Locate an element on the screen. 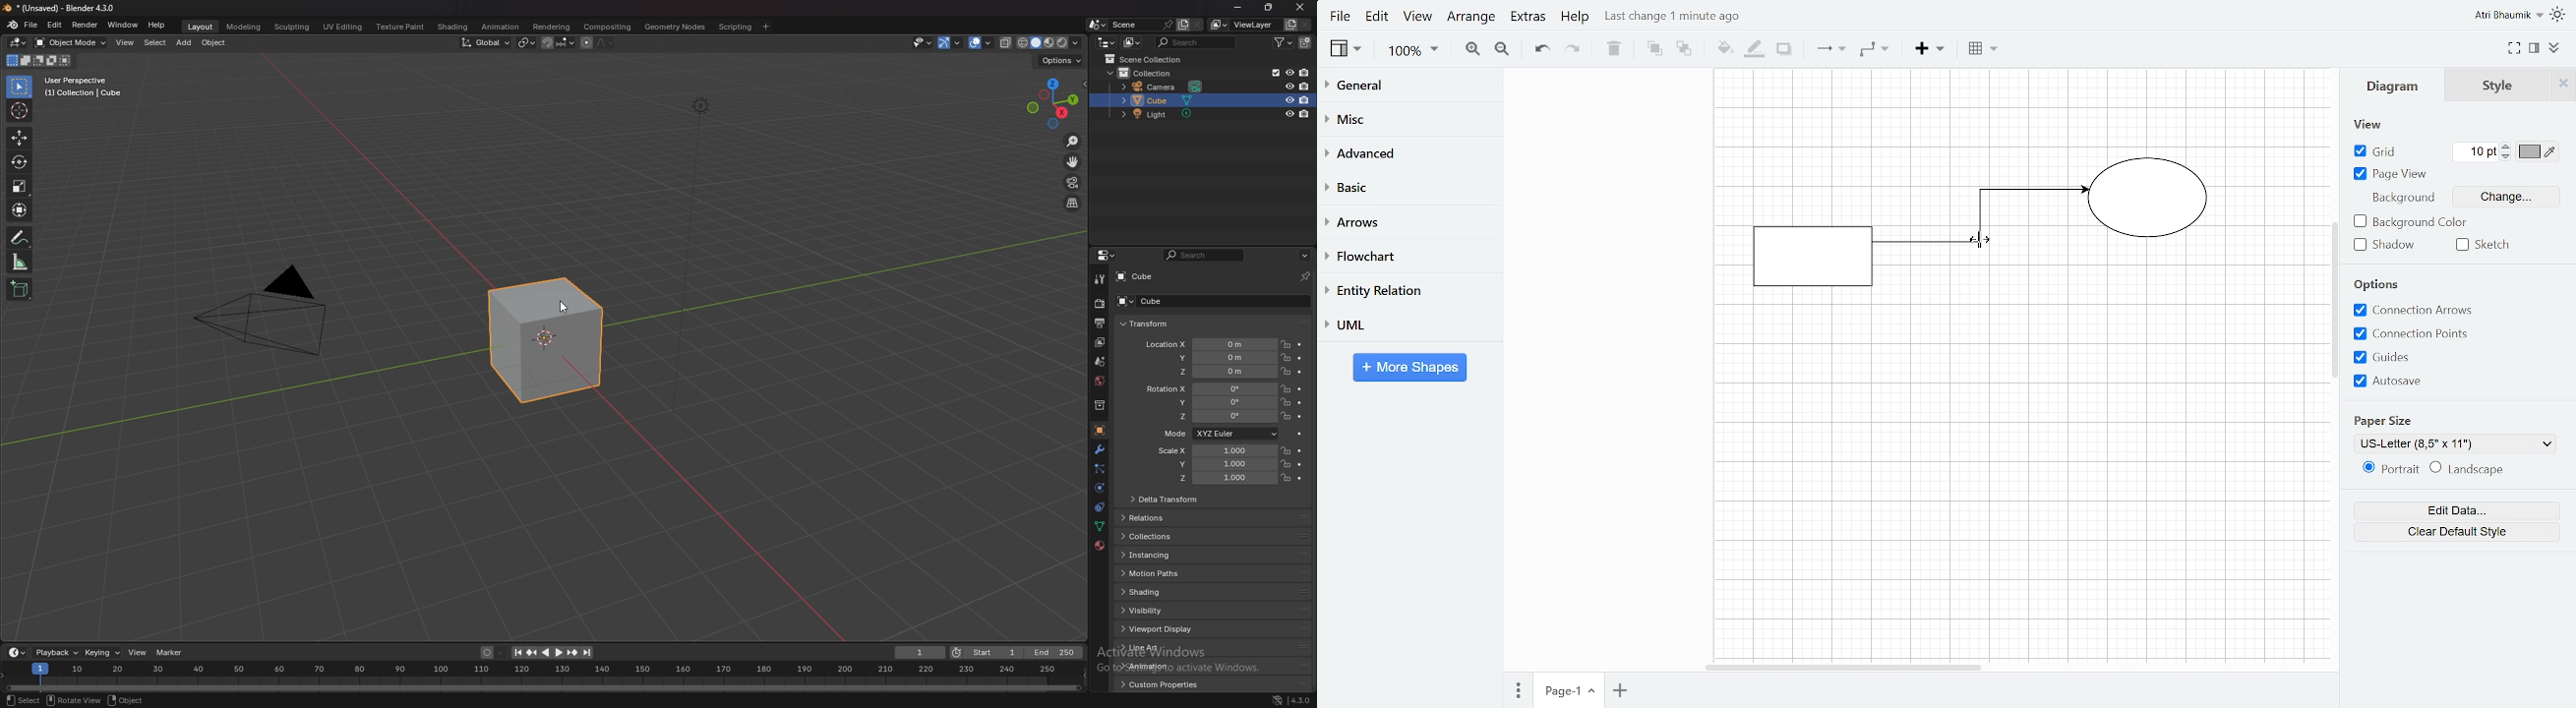 This screenshot has height=728, width=2576. disable in render is located at coordinates (1306, 115).